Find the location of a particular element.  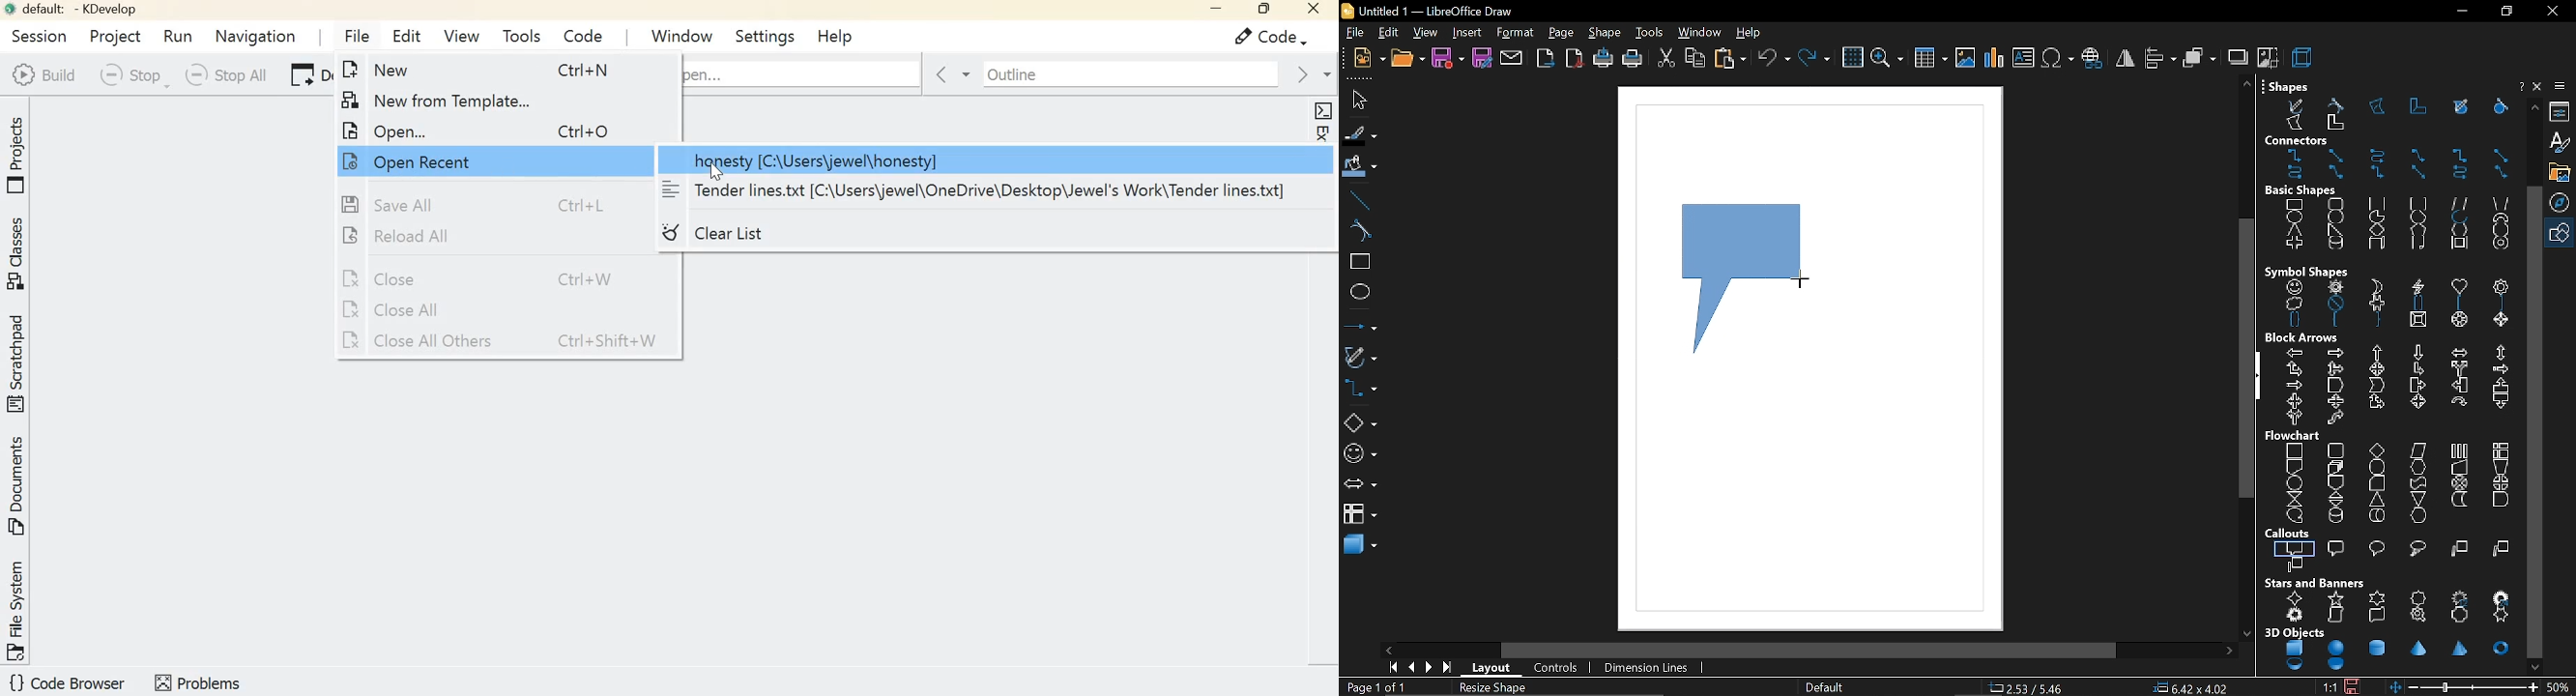

current window is located at coordinates (1437, 10).